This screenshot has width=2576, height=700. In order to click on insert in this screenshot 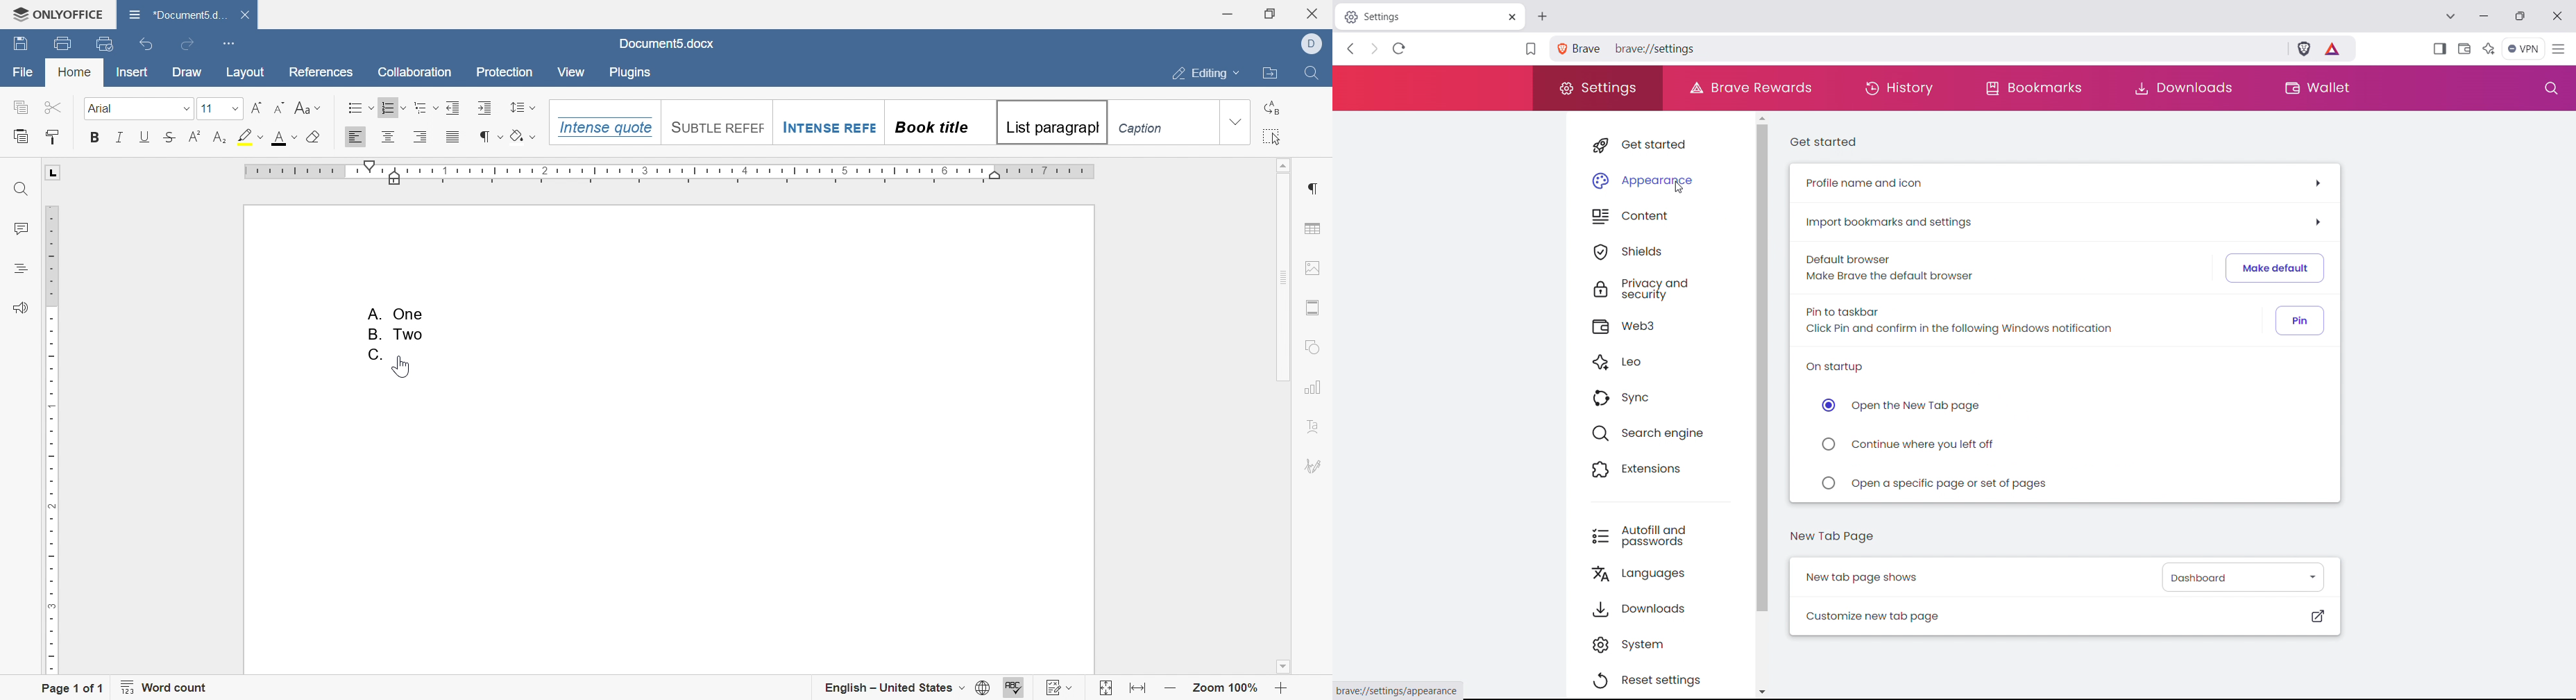, I will do `click(133, 72)`.